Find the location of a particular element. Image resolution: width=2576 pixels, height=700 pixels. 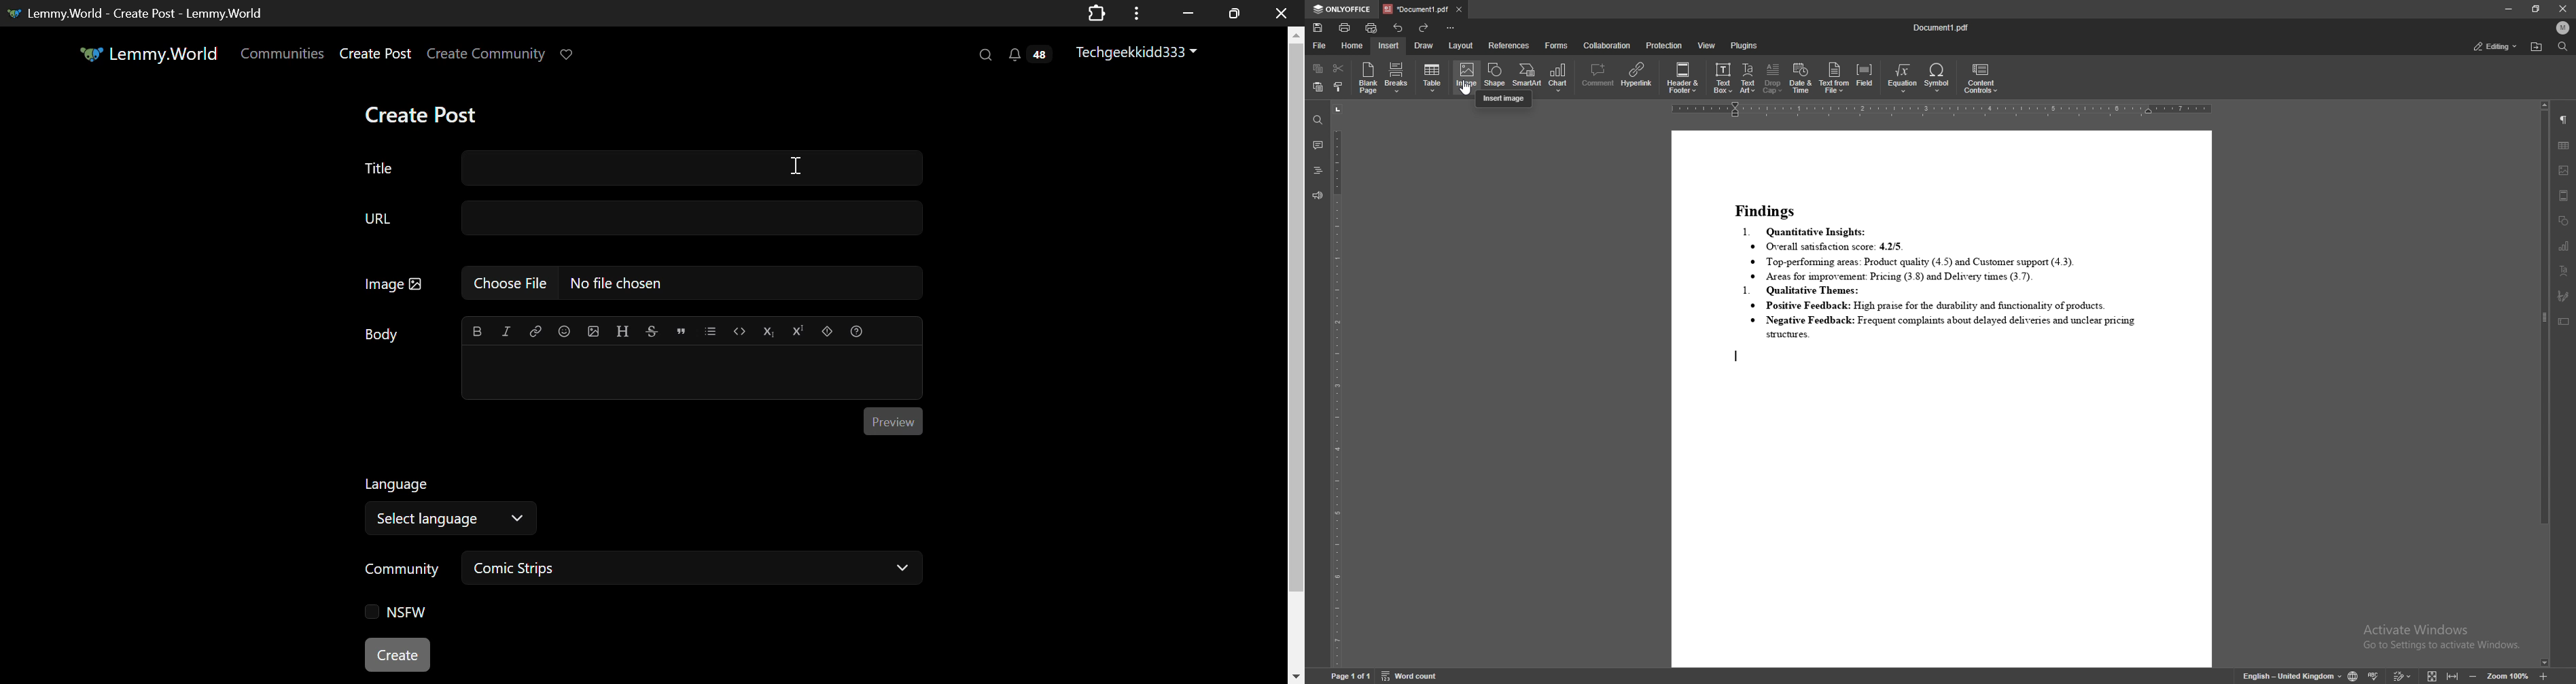

text box is located at coordinates (2564, 321).